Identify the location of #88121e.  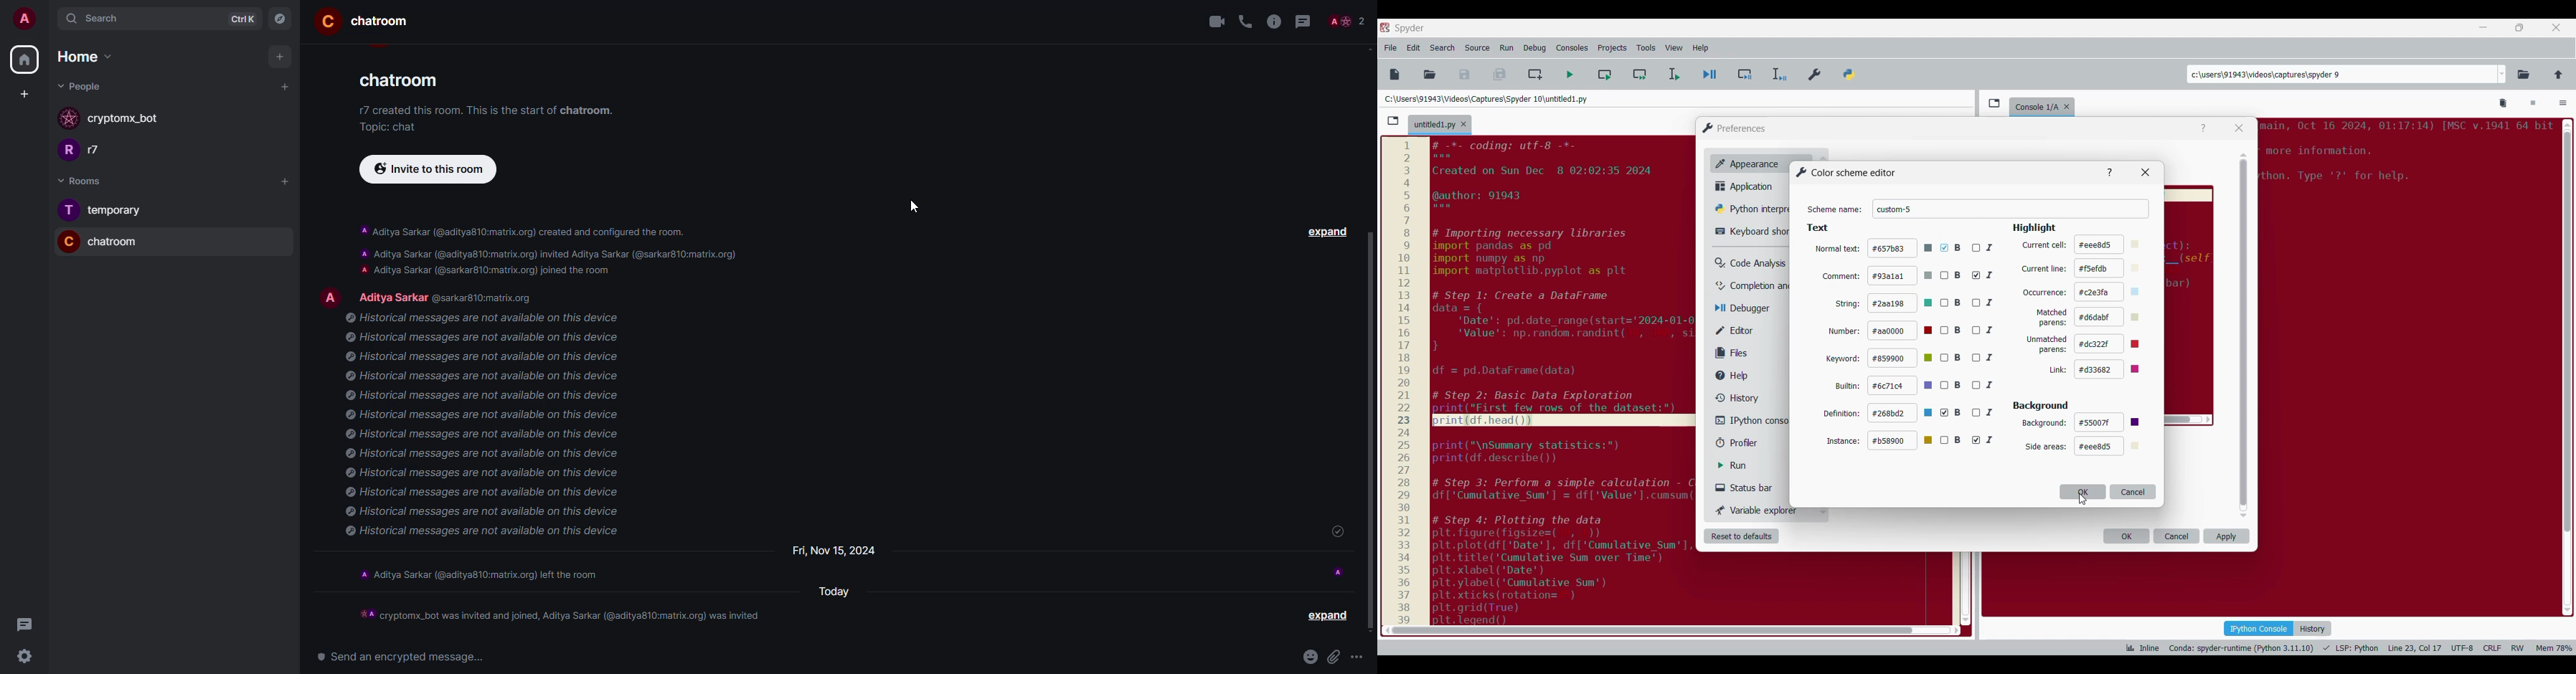
(2109, 422).